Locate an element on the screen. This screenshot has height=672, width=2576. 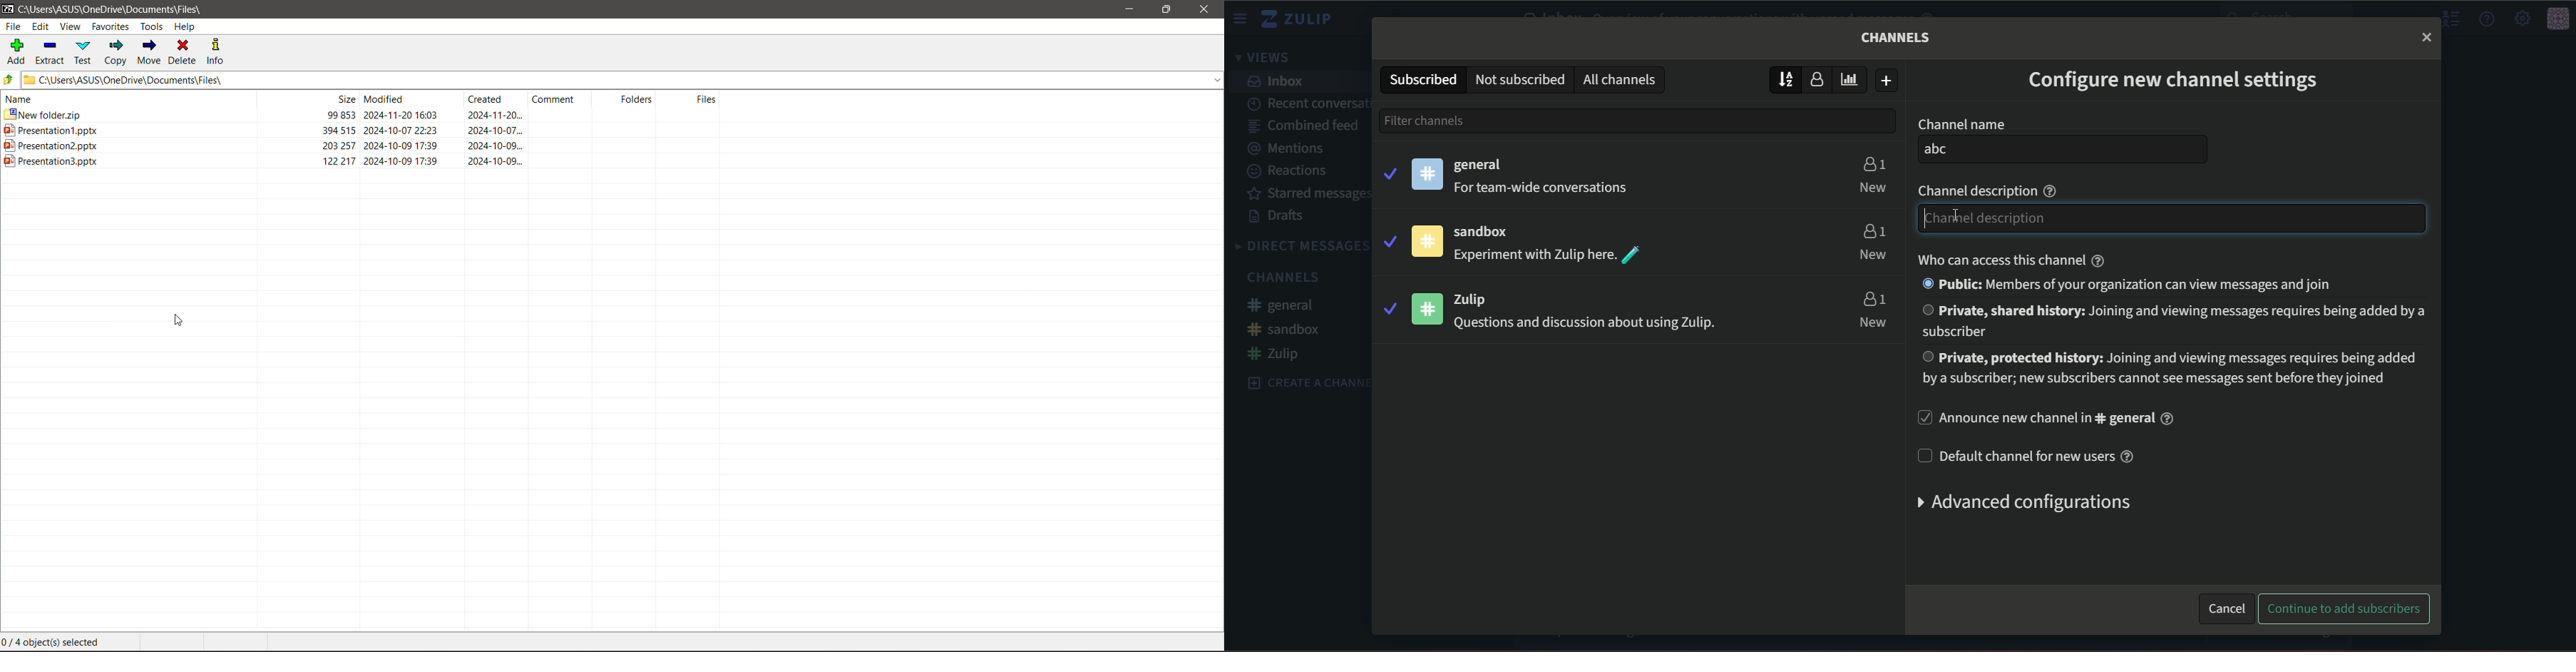
menu is located at coordinates (1242, 19).